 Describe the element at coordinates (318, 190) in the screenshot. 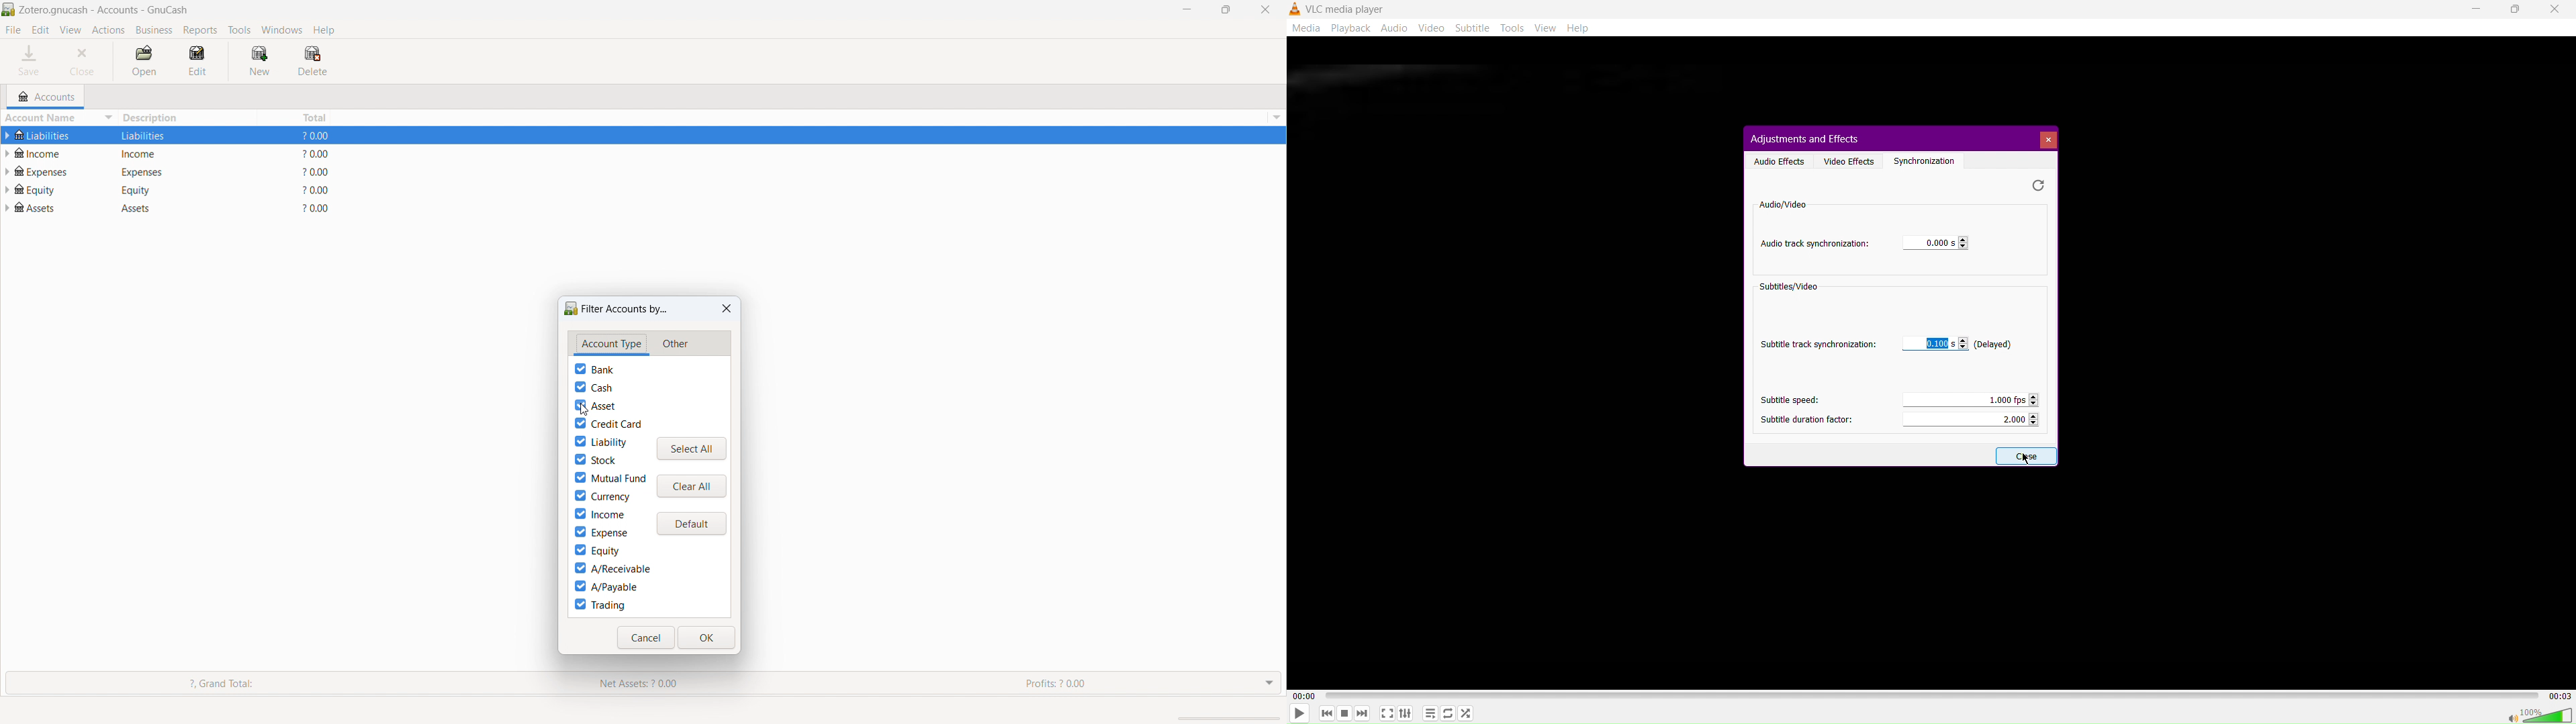

I see `$0.00` at that location.